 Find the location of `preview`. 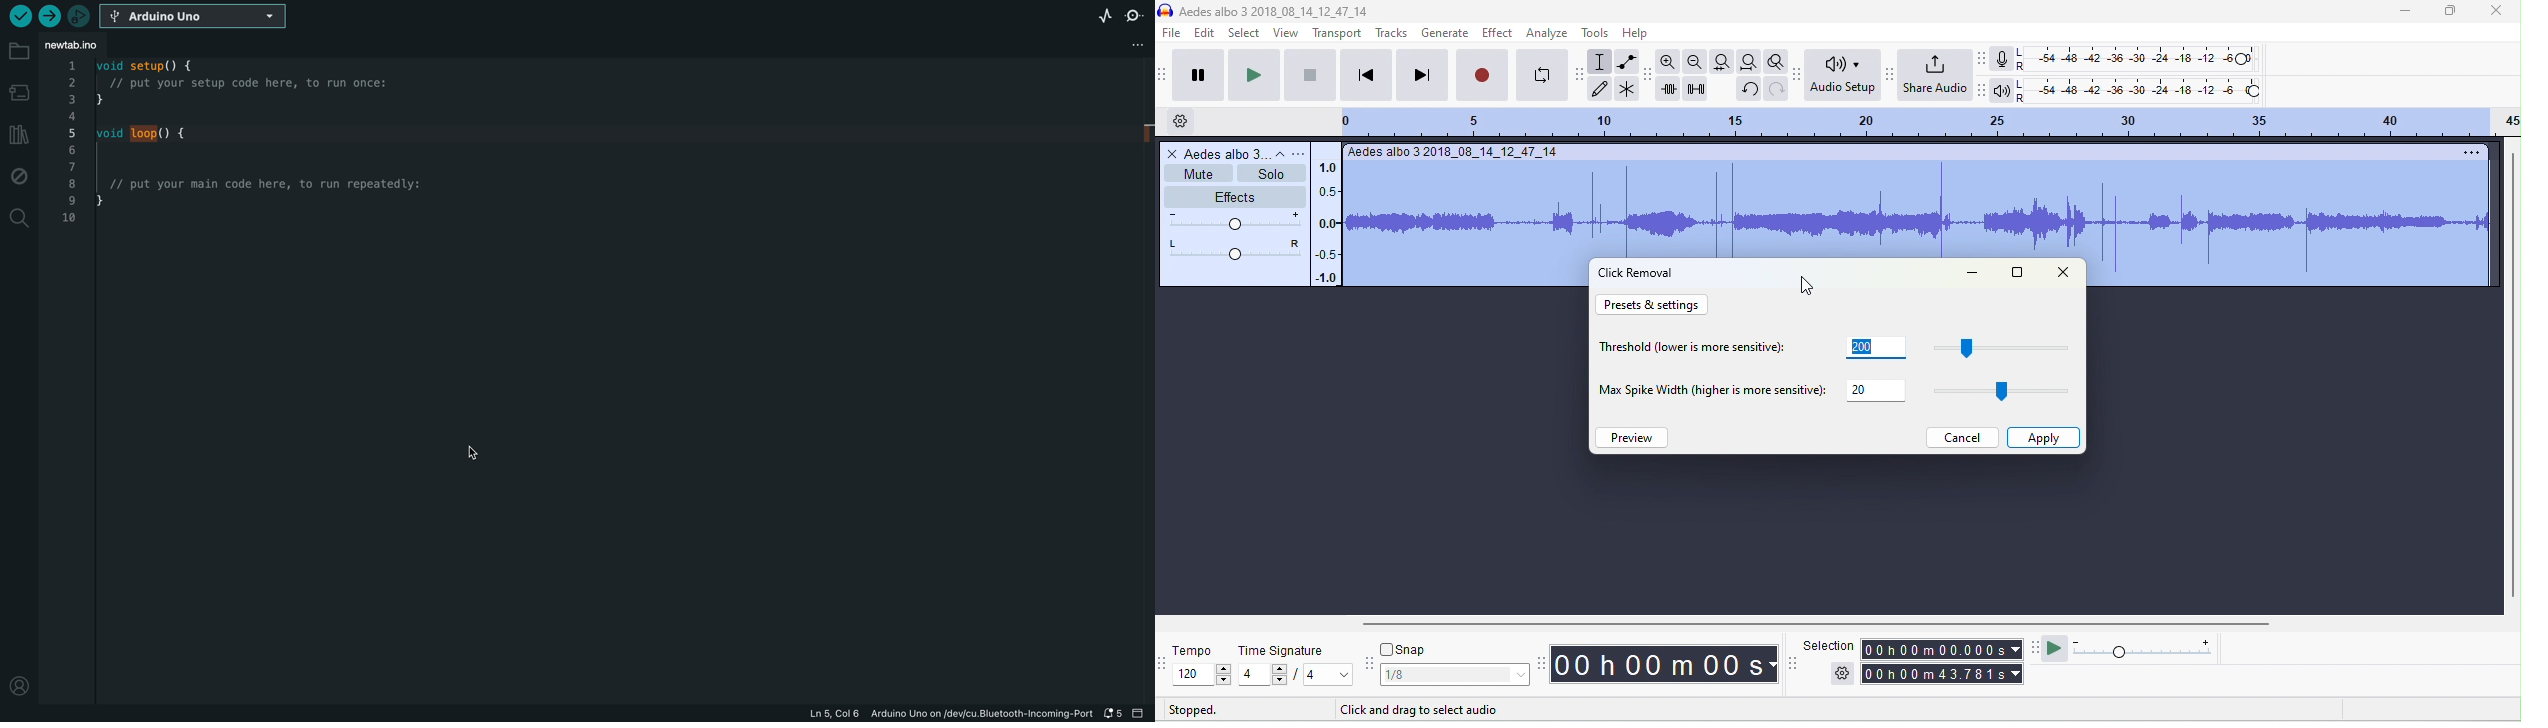

preview is located at coordinates (1634, 436).